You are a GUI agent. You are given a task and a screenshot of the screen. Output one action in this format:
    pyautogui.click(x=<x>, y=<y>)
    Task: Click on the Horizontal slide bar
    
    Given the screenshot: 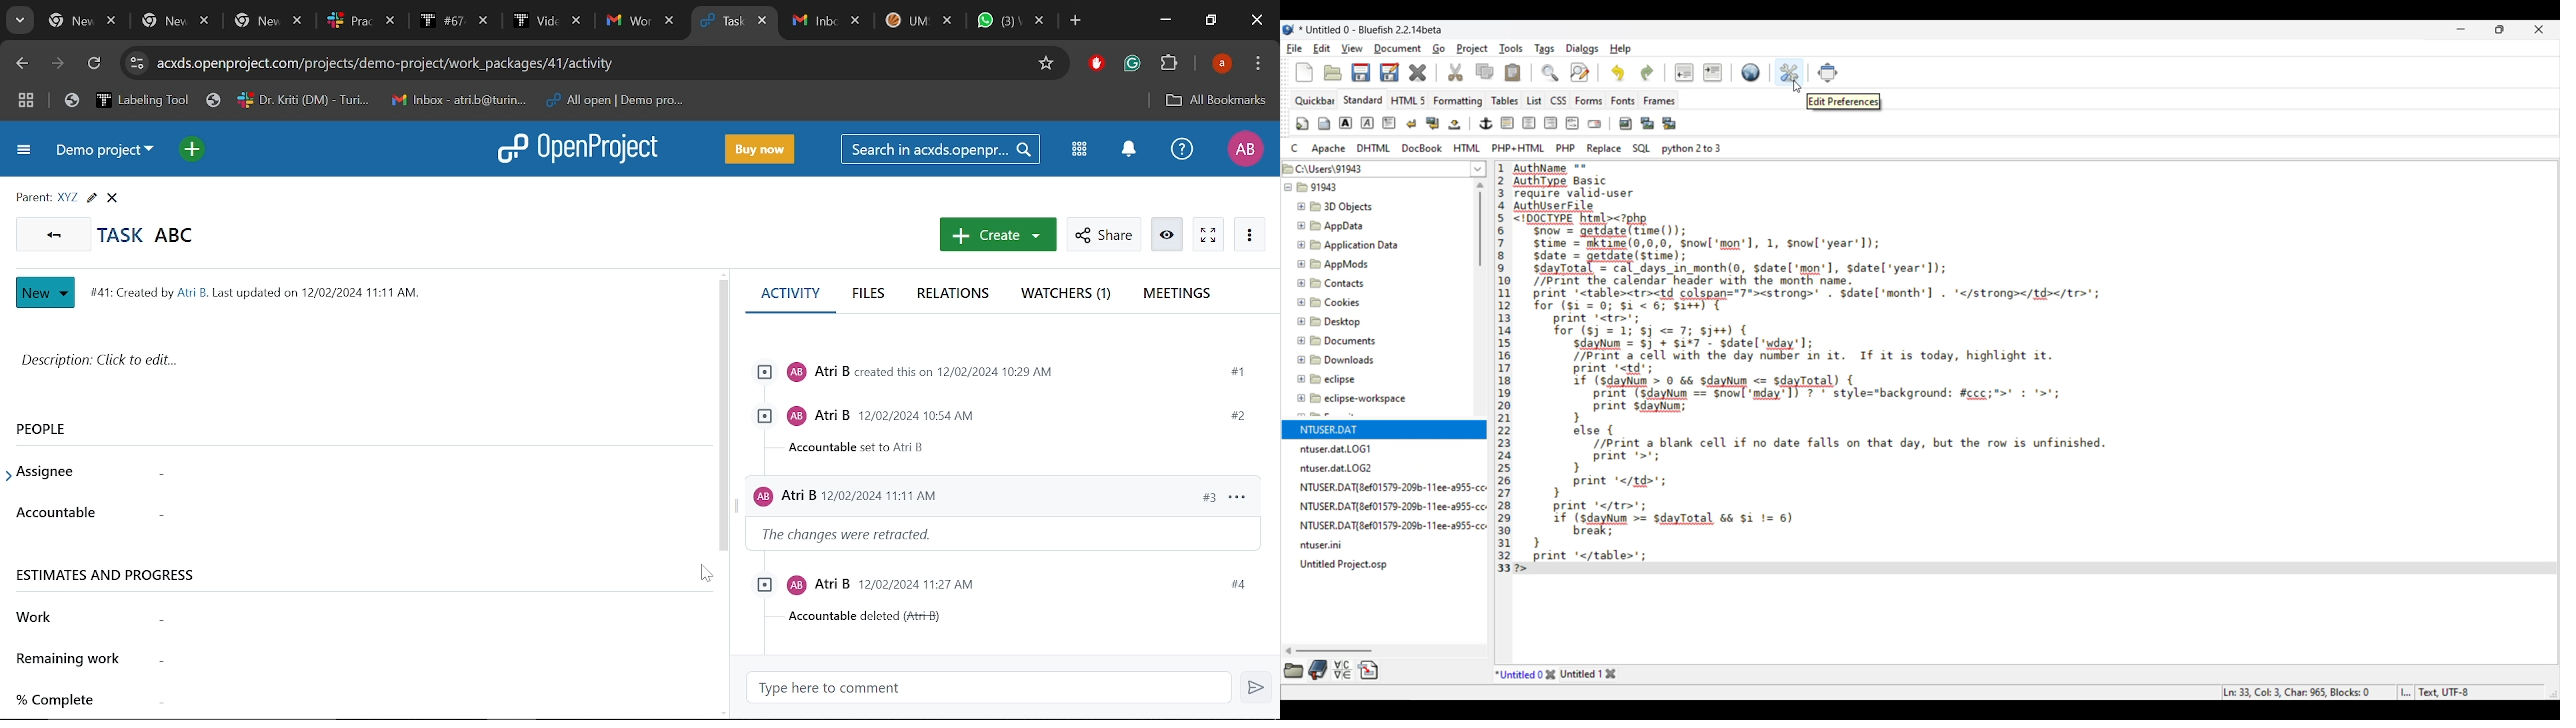 What is the action you would take?
    pyautogui.click(x=1329, y=651)
    